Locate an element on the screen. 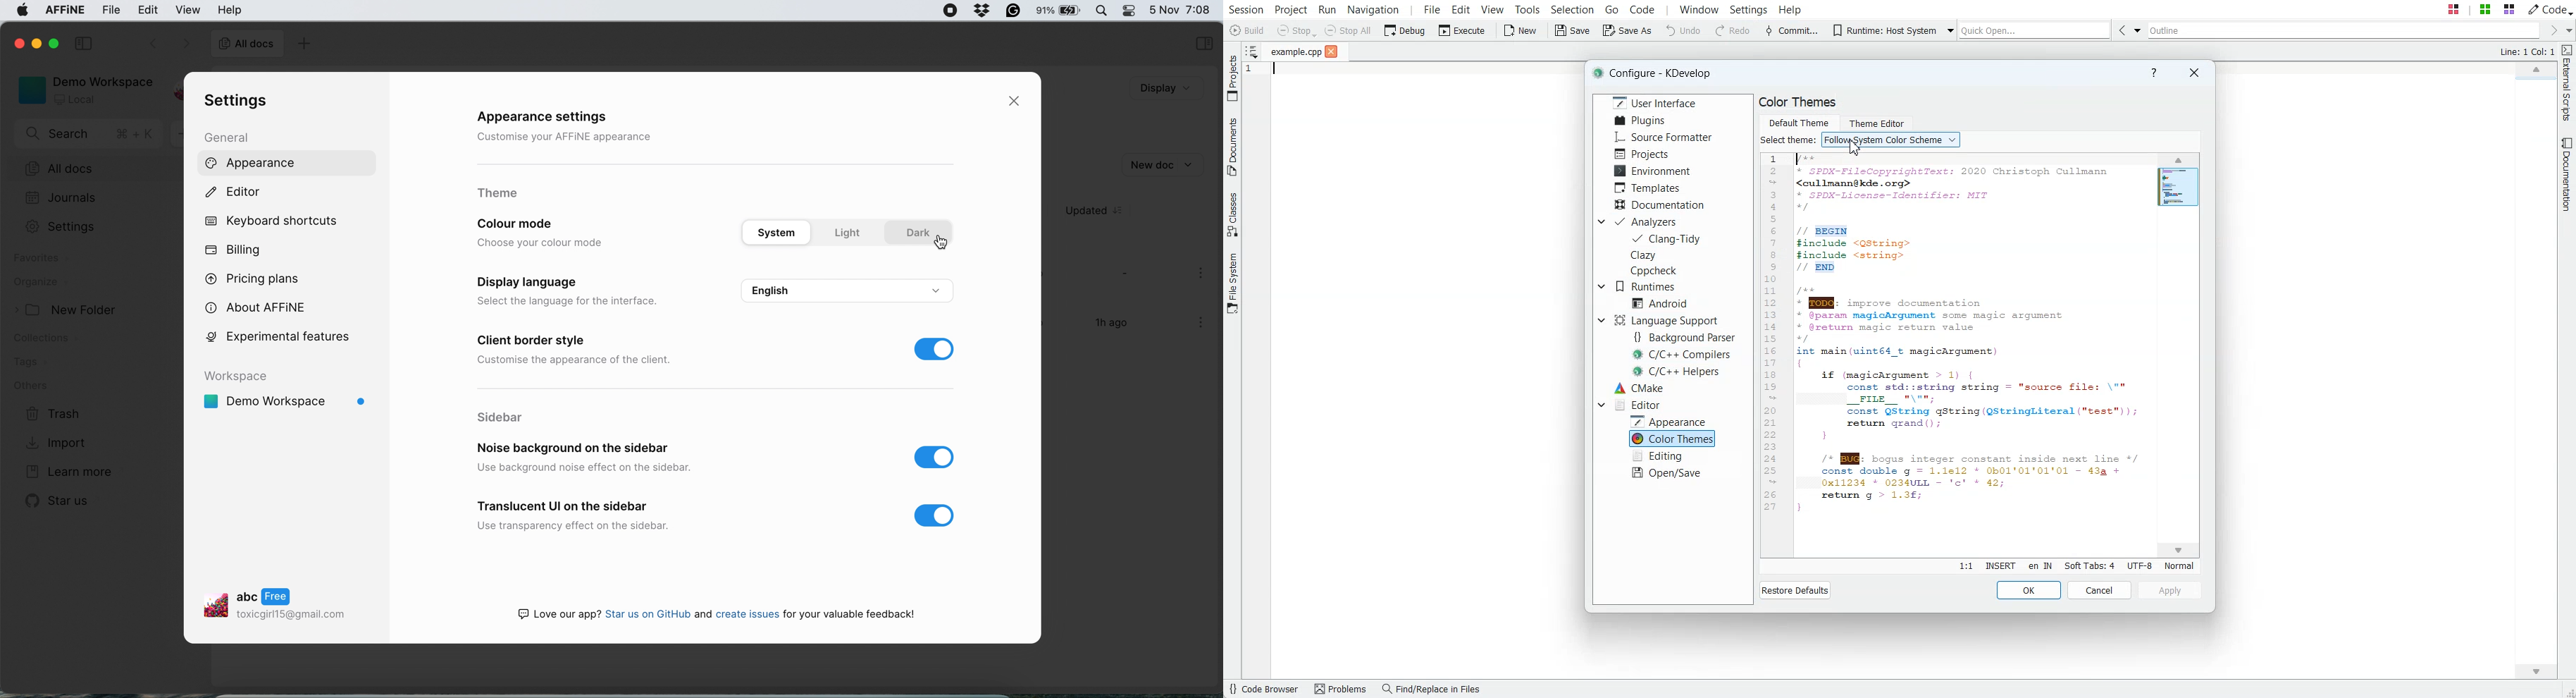 The width and height of the screenshot is (2576, 700). minimise is located at coordinates (34, 43).